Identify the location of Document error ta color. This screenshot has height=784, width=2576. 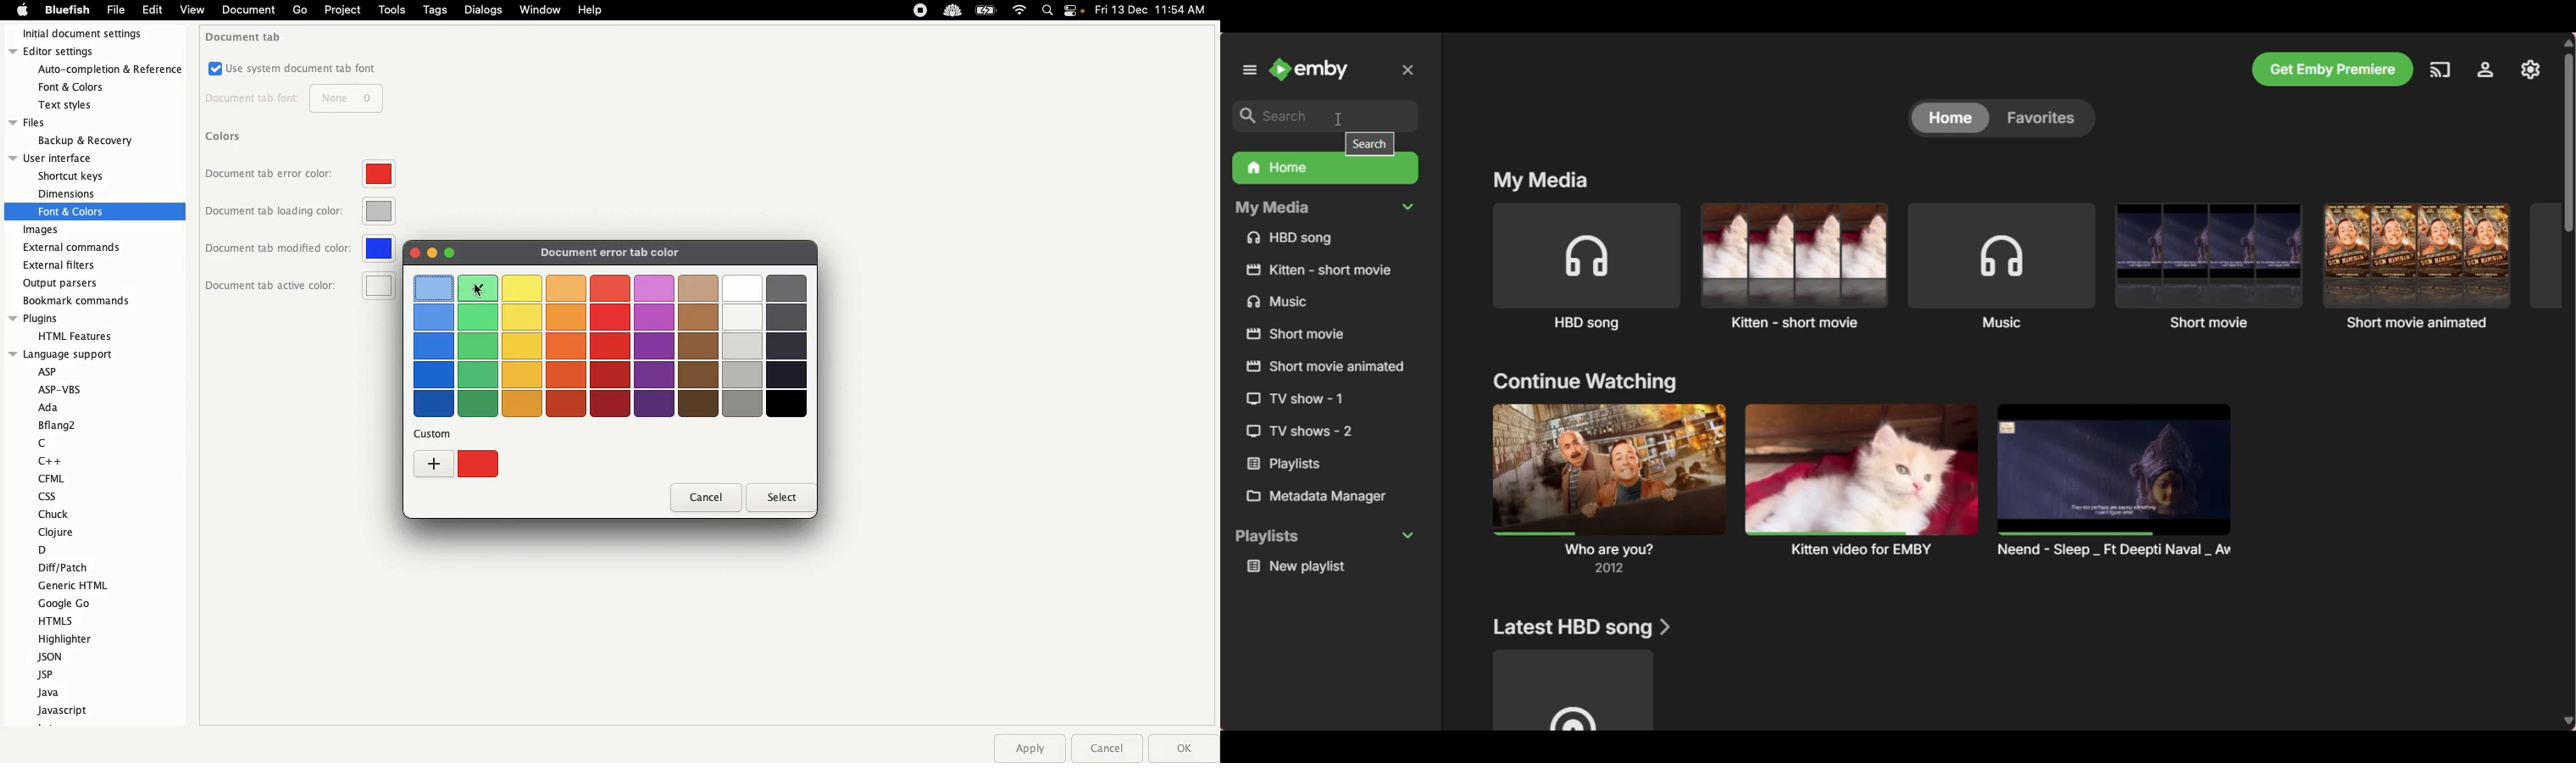
(624, 253).